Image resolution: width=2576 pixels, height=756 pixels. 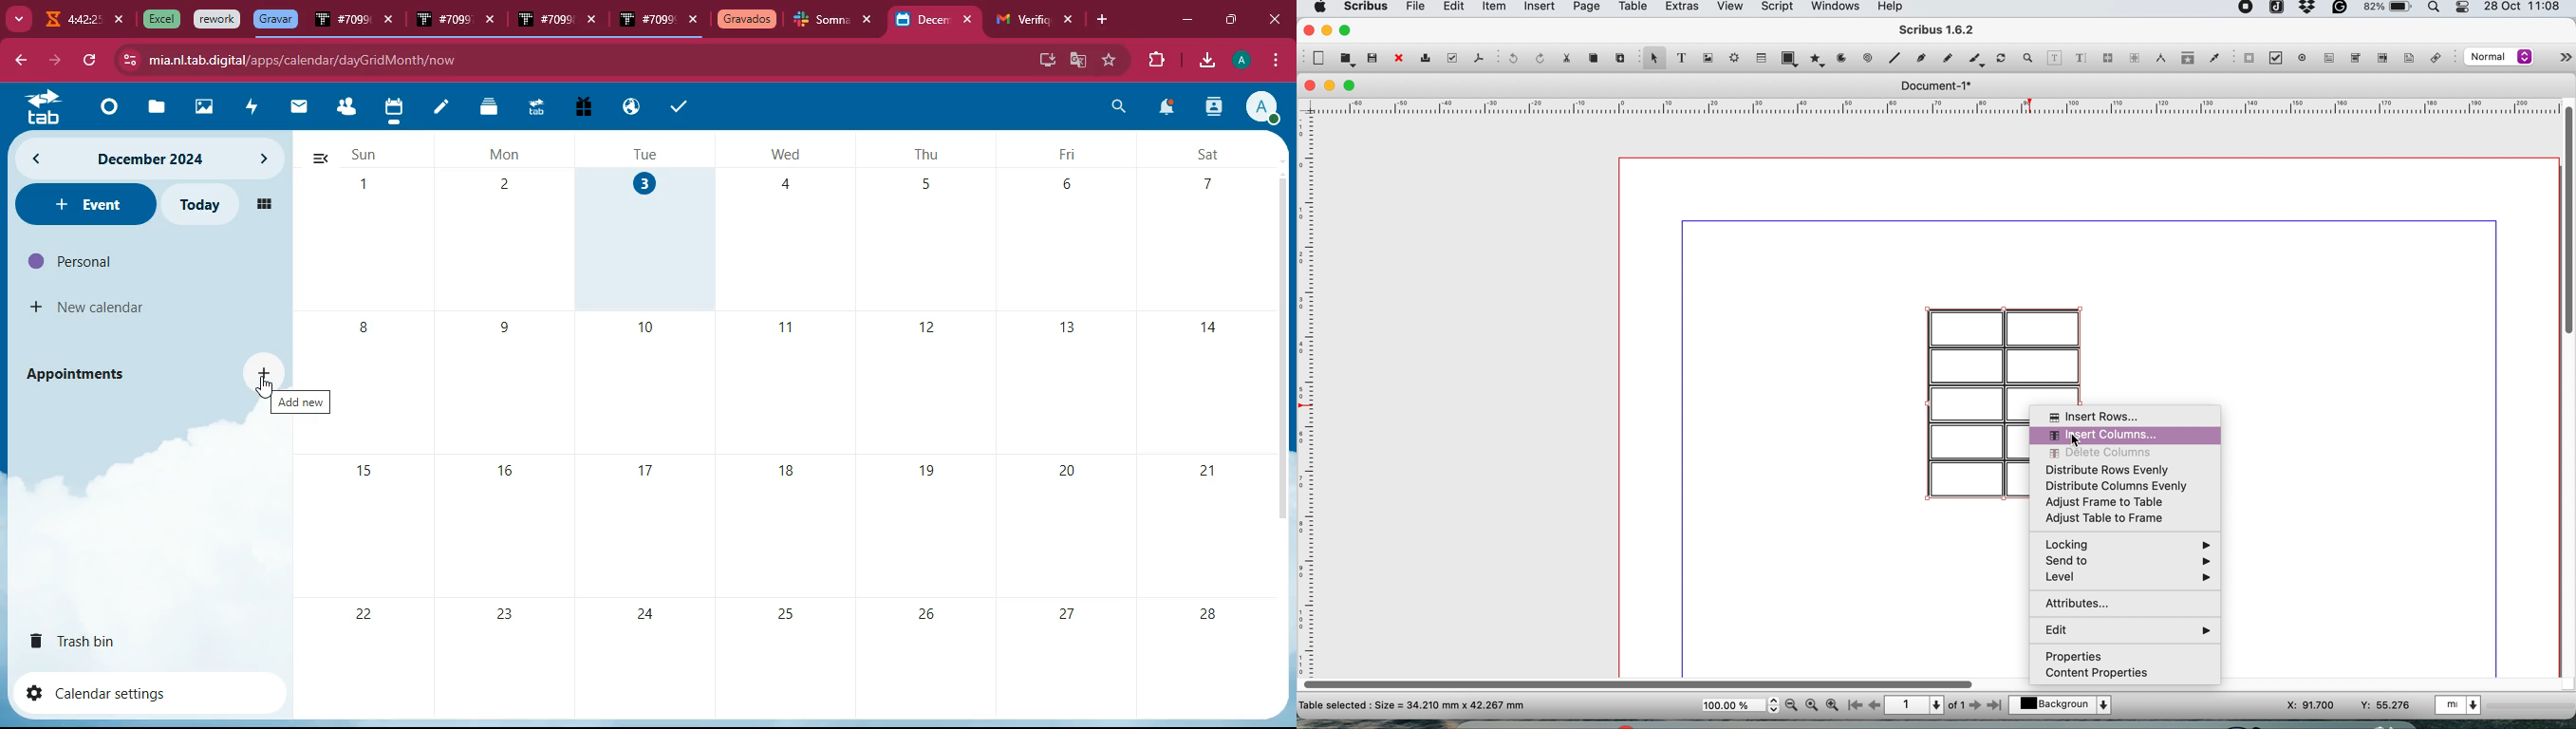 I want to click on arc, so click(x=1845, y=58).